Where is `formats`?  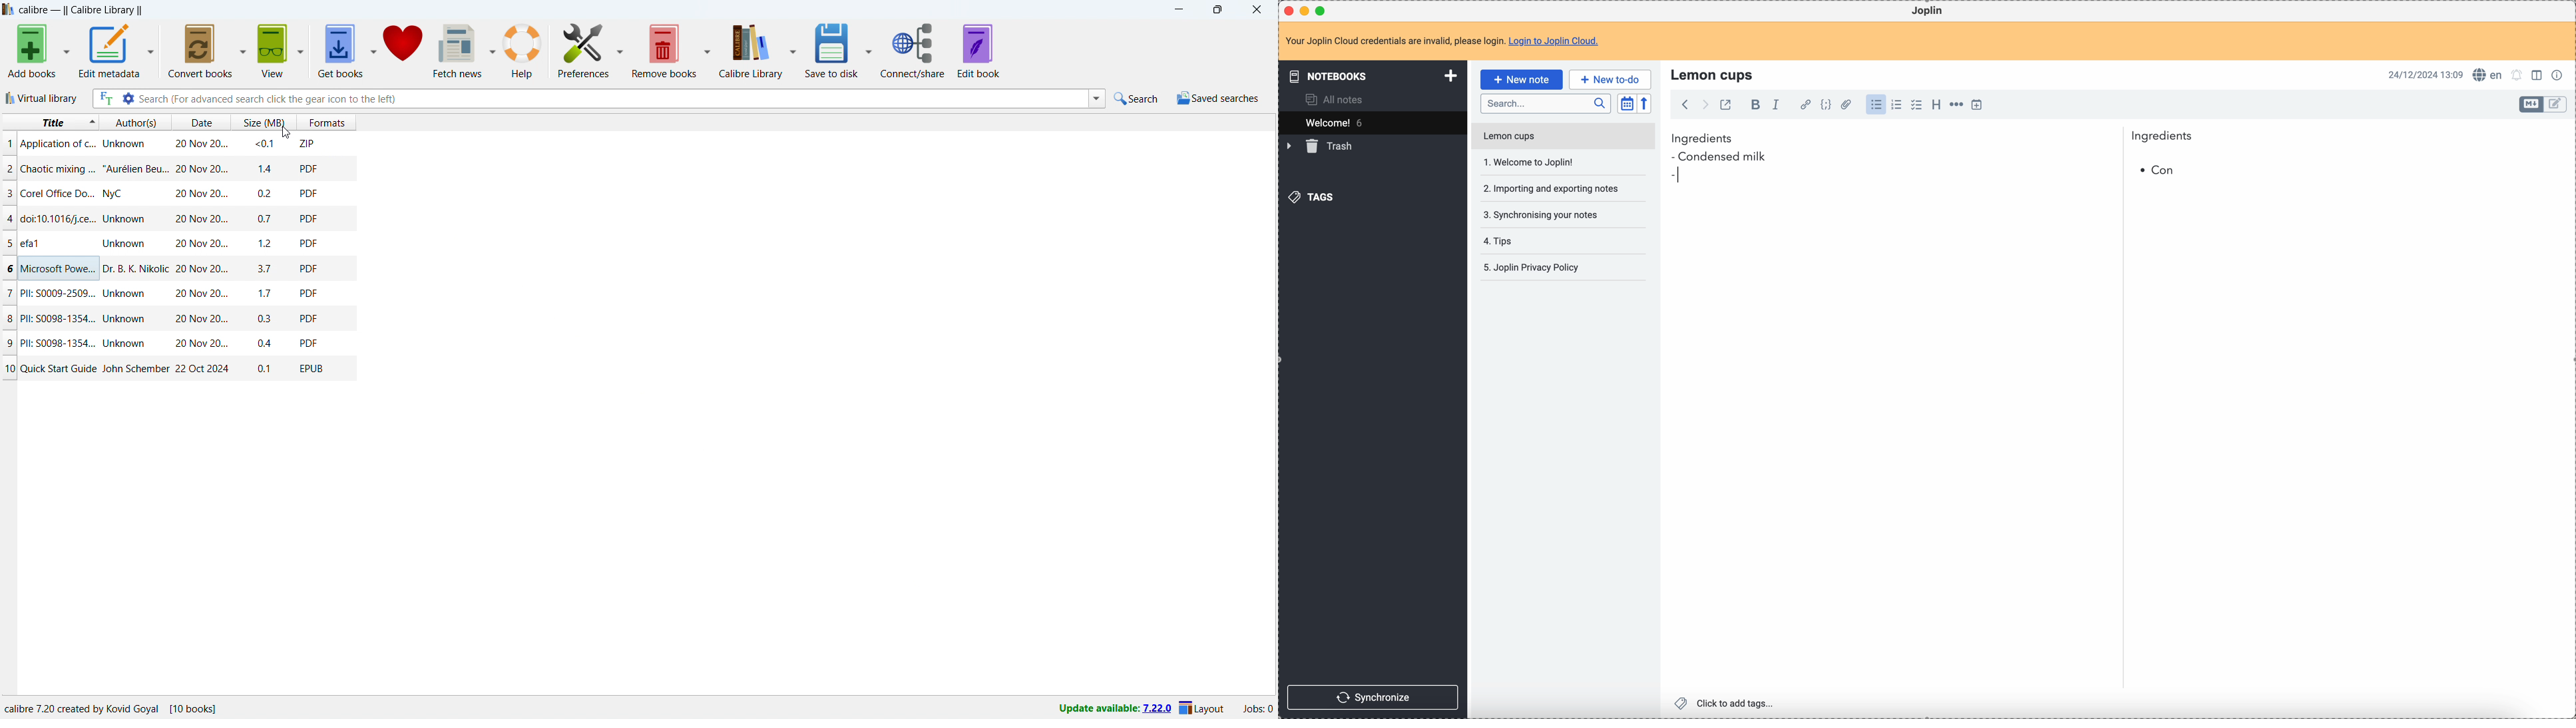 formats is located at coordinates (327, 122).